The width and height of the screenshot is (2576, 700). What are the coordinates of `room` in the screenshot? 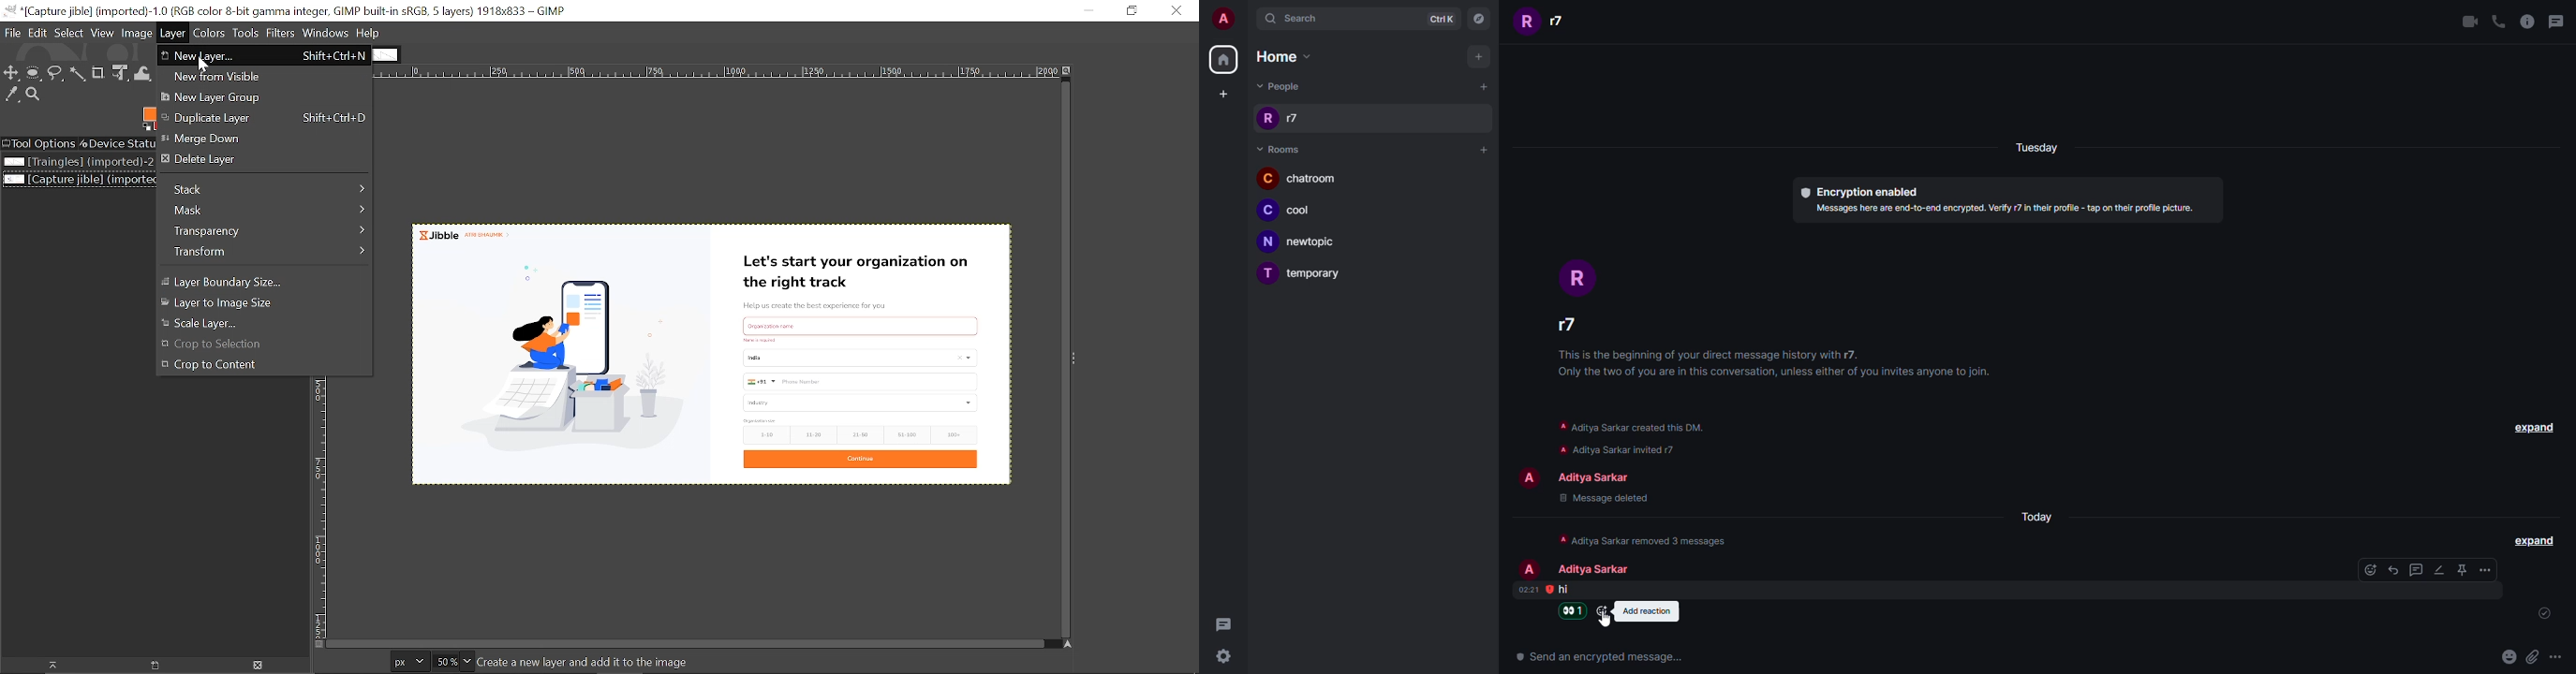 It's located at (1299, 178).